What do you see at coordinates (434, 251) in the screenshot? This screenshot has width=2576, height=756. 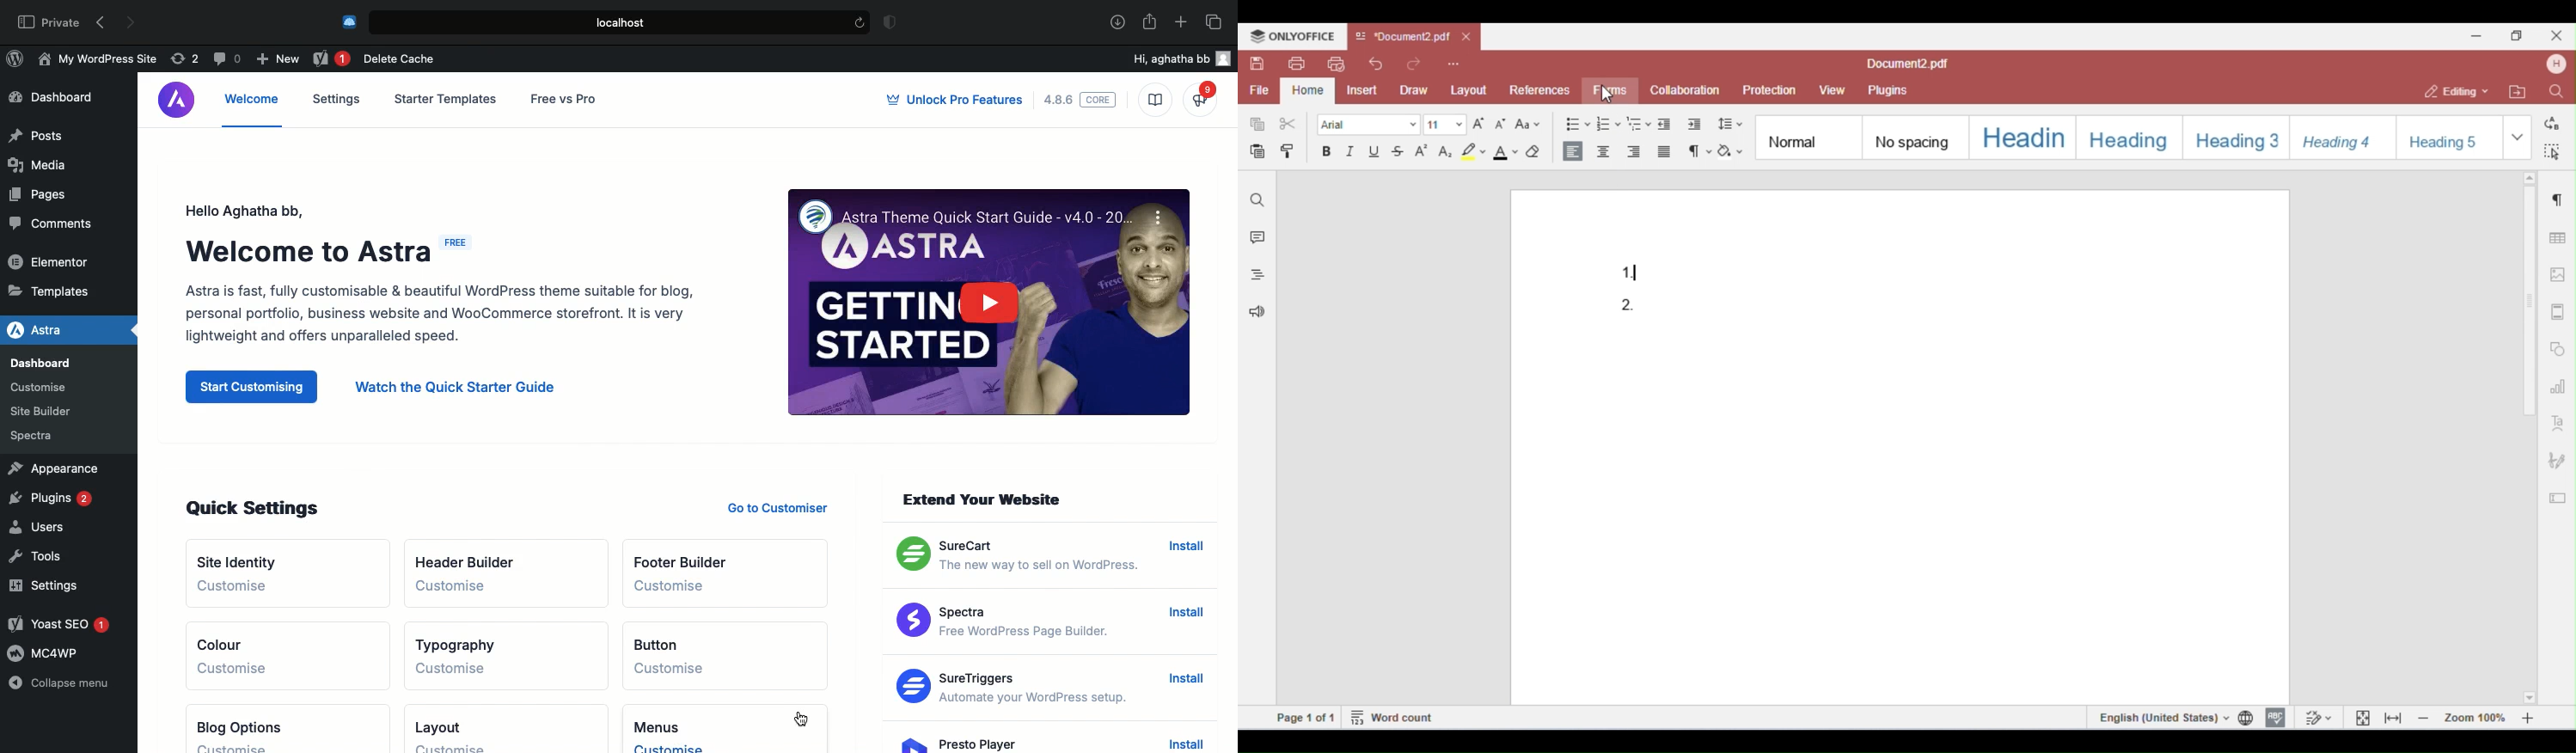 I see `Welcome to Astra (Free)` at bounding box center [434, 251].